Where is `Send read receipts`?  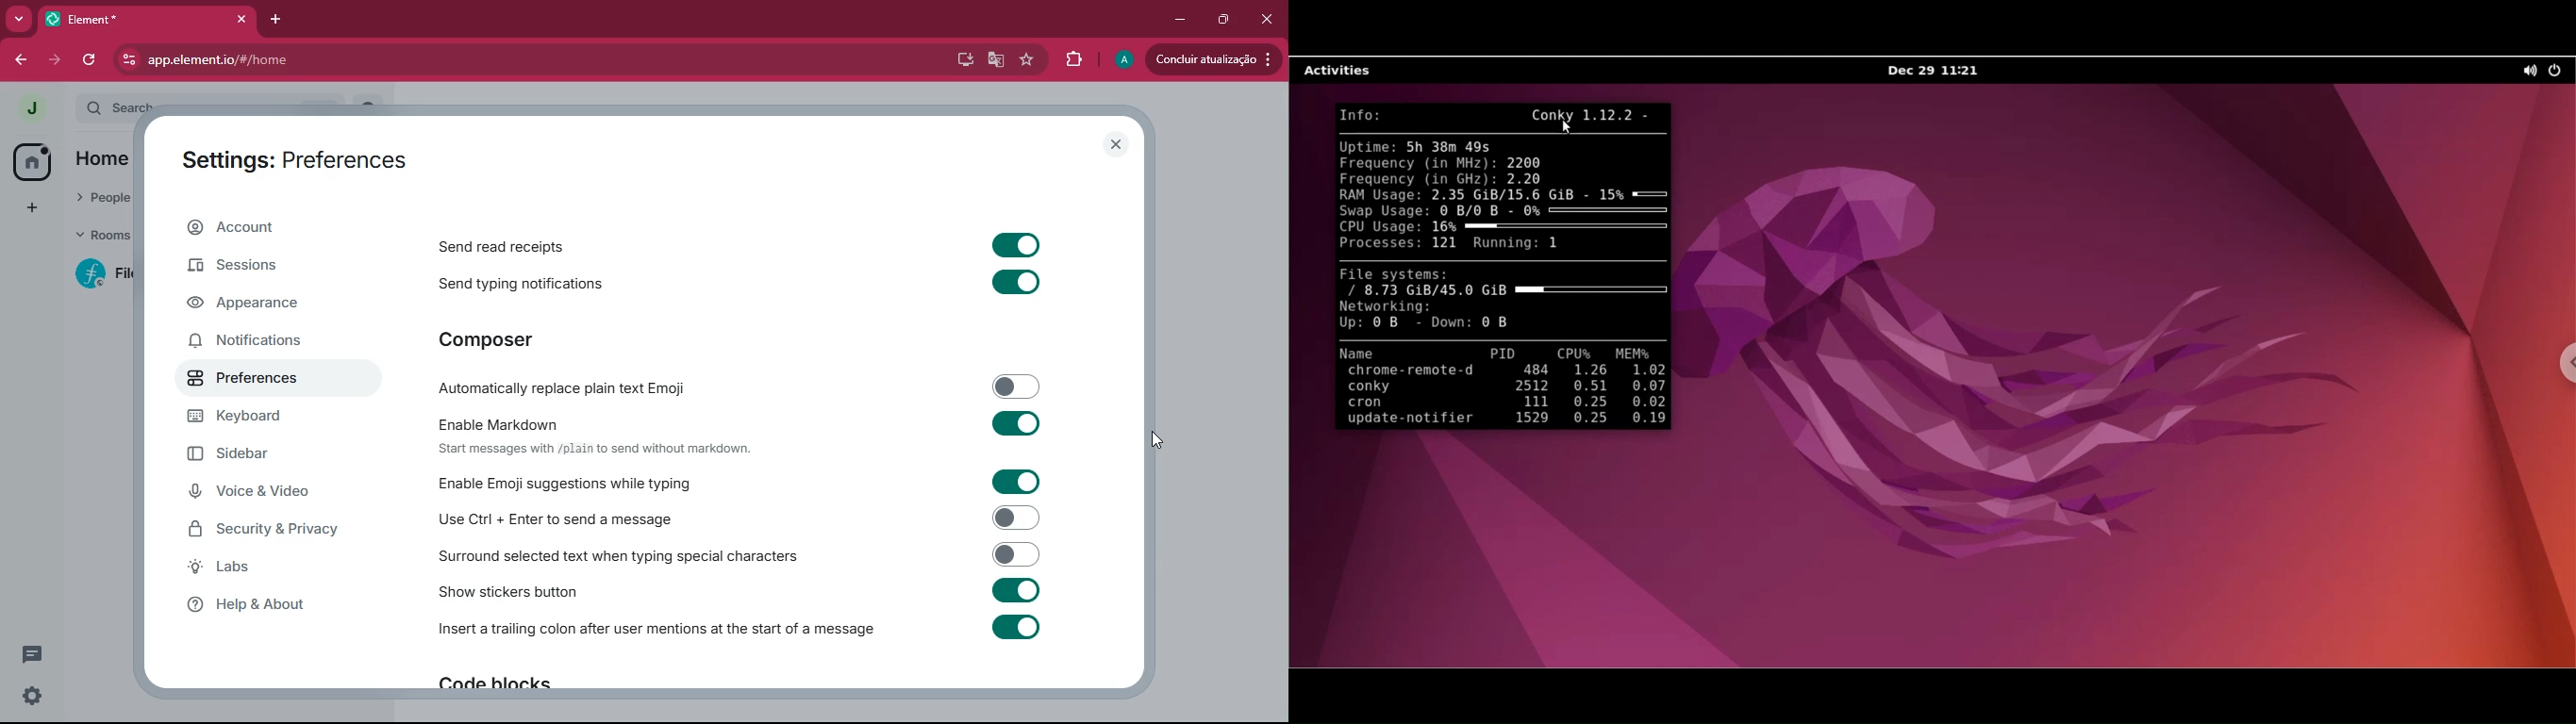 Send read receipts is located at coordinates (735, 243).